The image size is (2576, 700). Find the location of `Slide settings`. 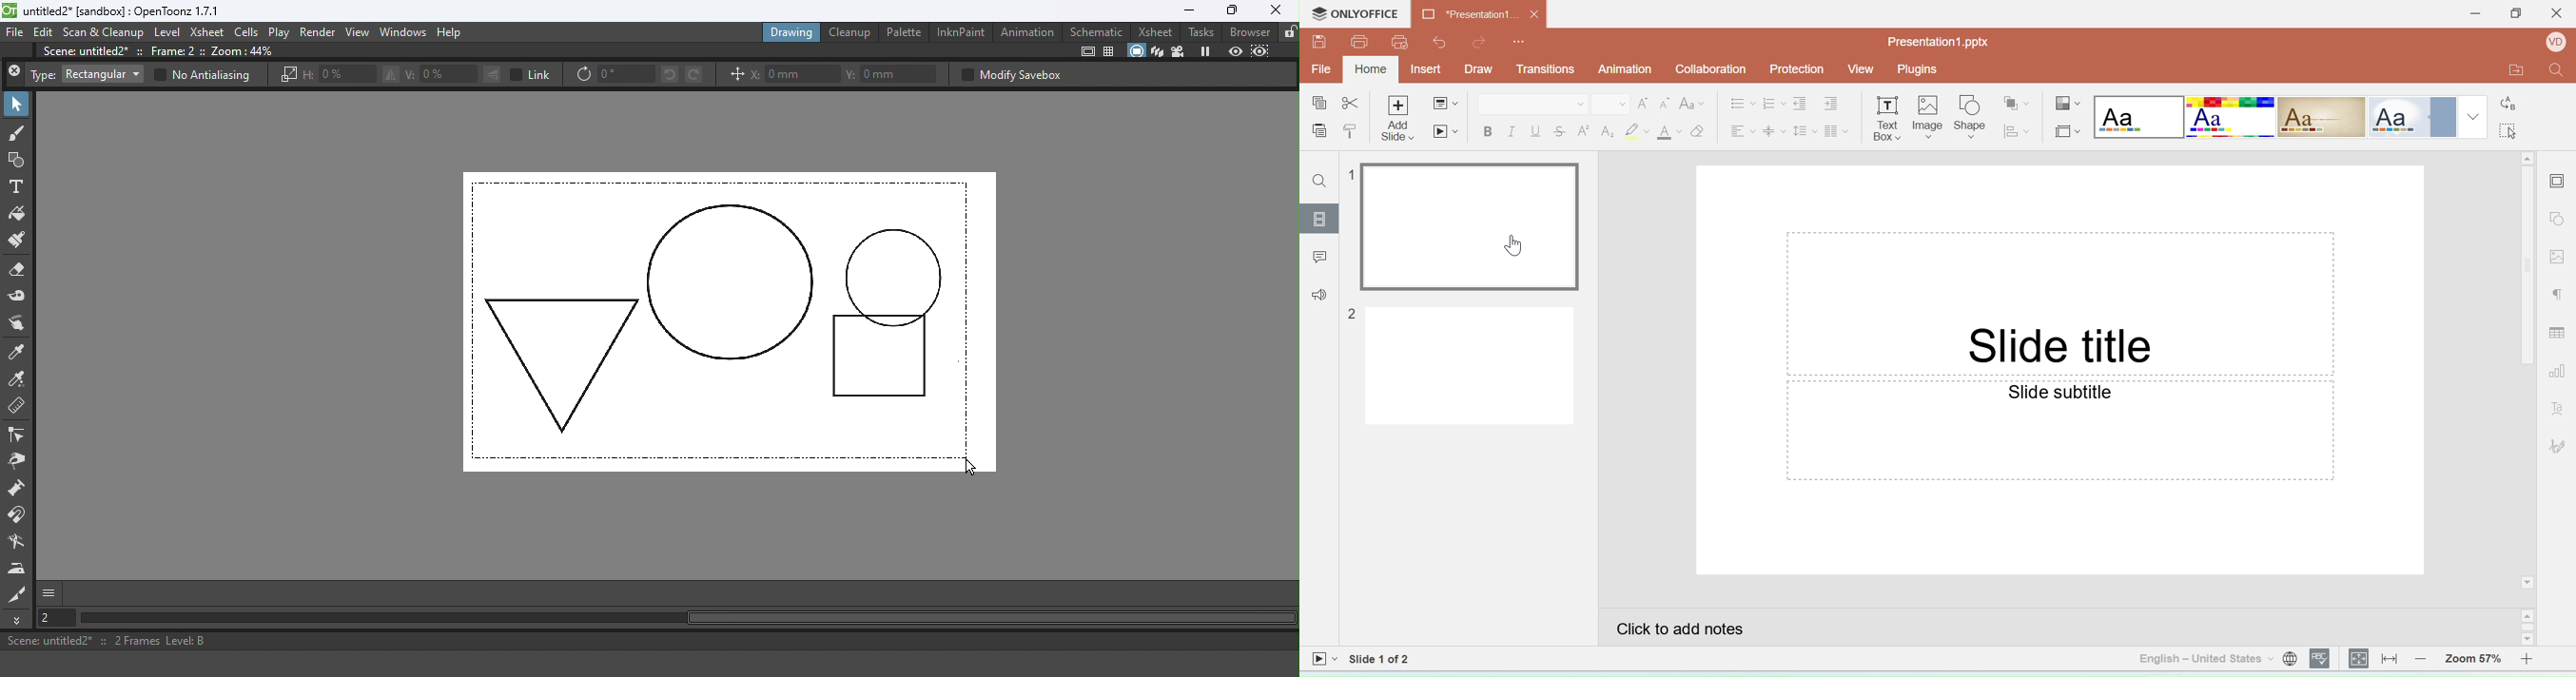

Slide settings is located at coordinates (2560, 179).